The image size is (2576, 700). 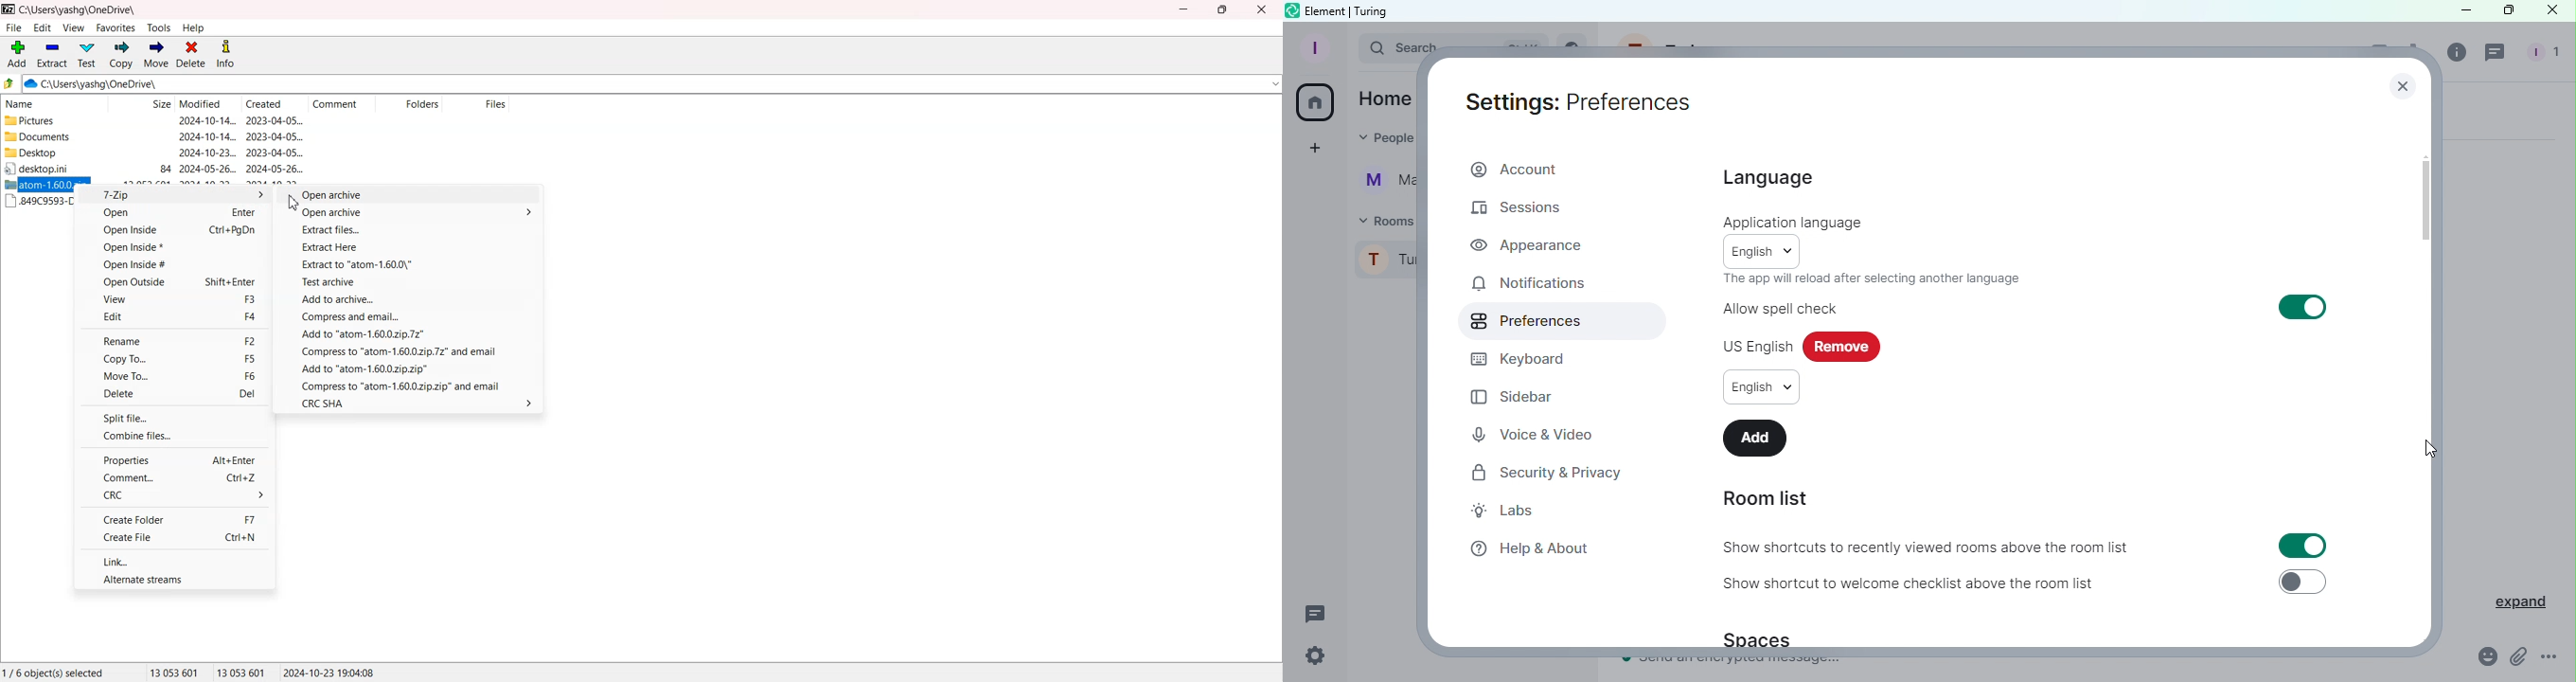 What do you see at coordinates (173, 263) in the screenshot?
I see `Open Inside#` at bounding box center [173, 263].